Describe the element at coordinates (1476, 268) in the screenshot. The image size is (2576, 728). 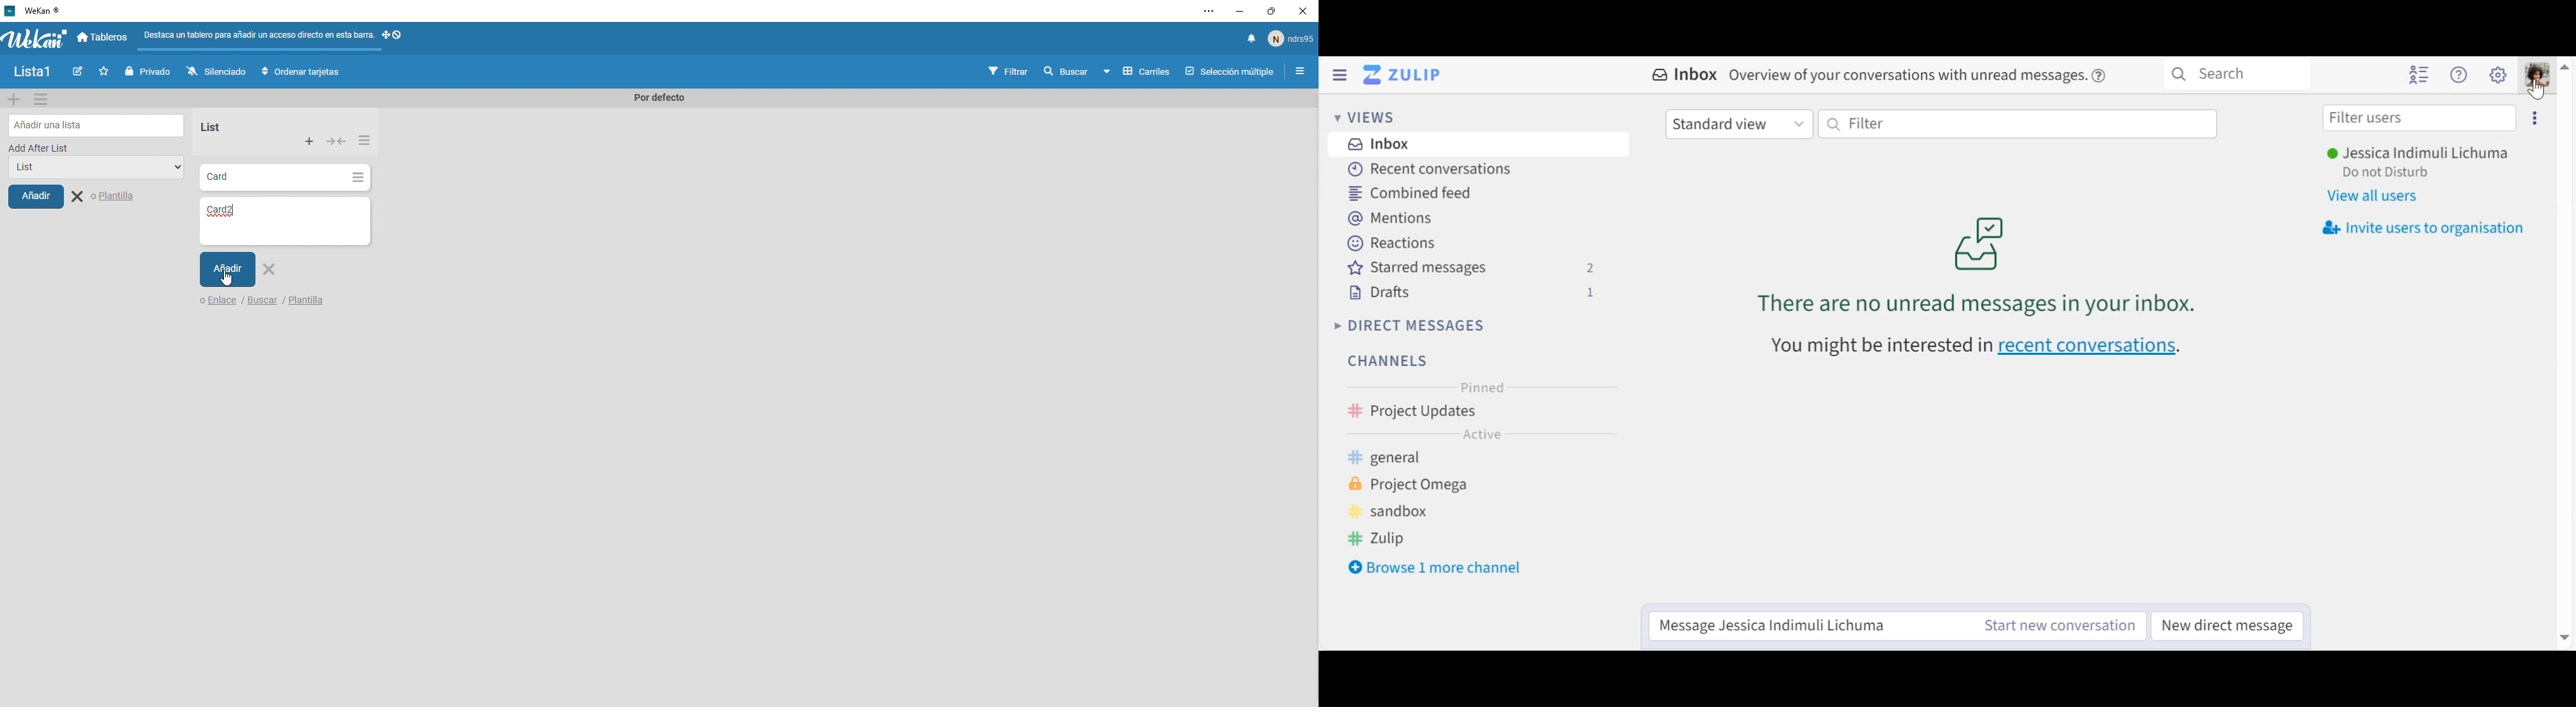
I see `Starred messages` at that location.